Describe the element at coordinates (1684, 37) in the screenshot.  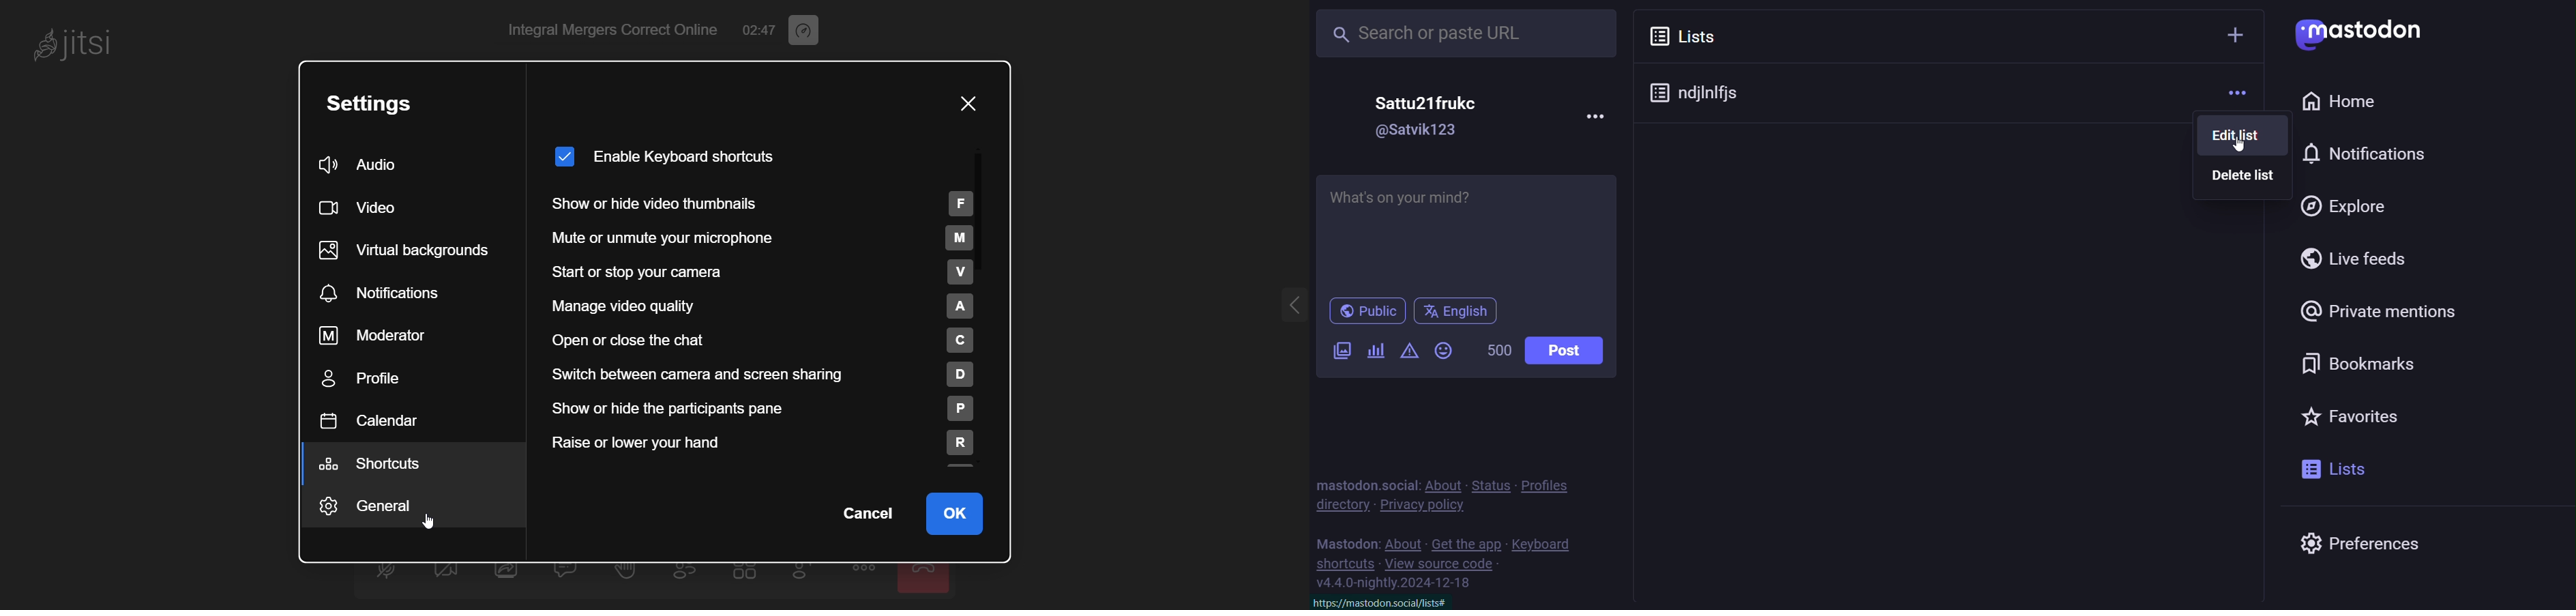
I see `lists` at that location.